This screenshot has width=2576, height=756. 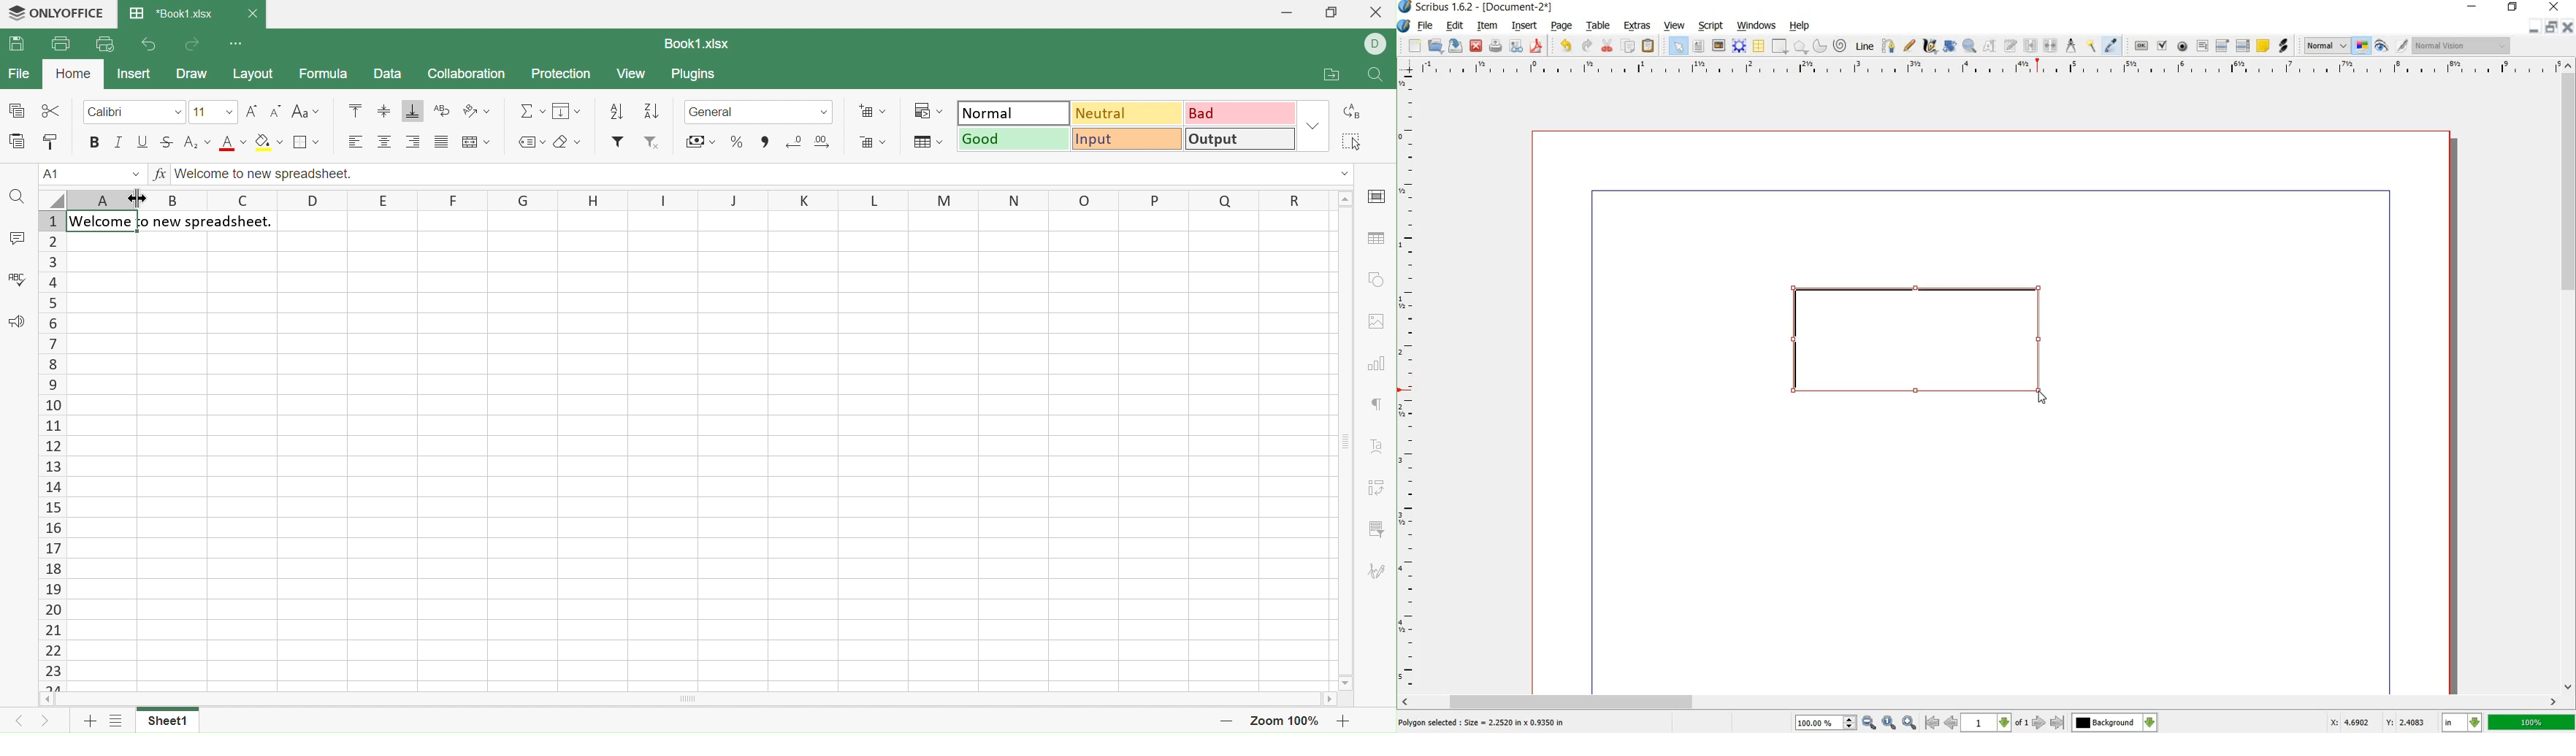 What do you see at coordinates (1379, 277) in the screenshot?
I see `shape settings` at bounding box center [1379, 277].